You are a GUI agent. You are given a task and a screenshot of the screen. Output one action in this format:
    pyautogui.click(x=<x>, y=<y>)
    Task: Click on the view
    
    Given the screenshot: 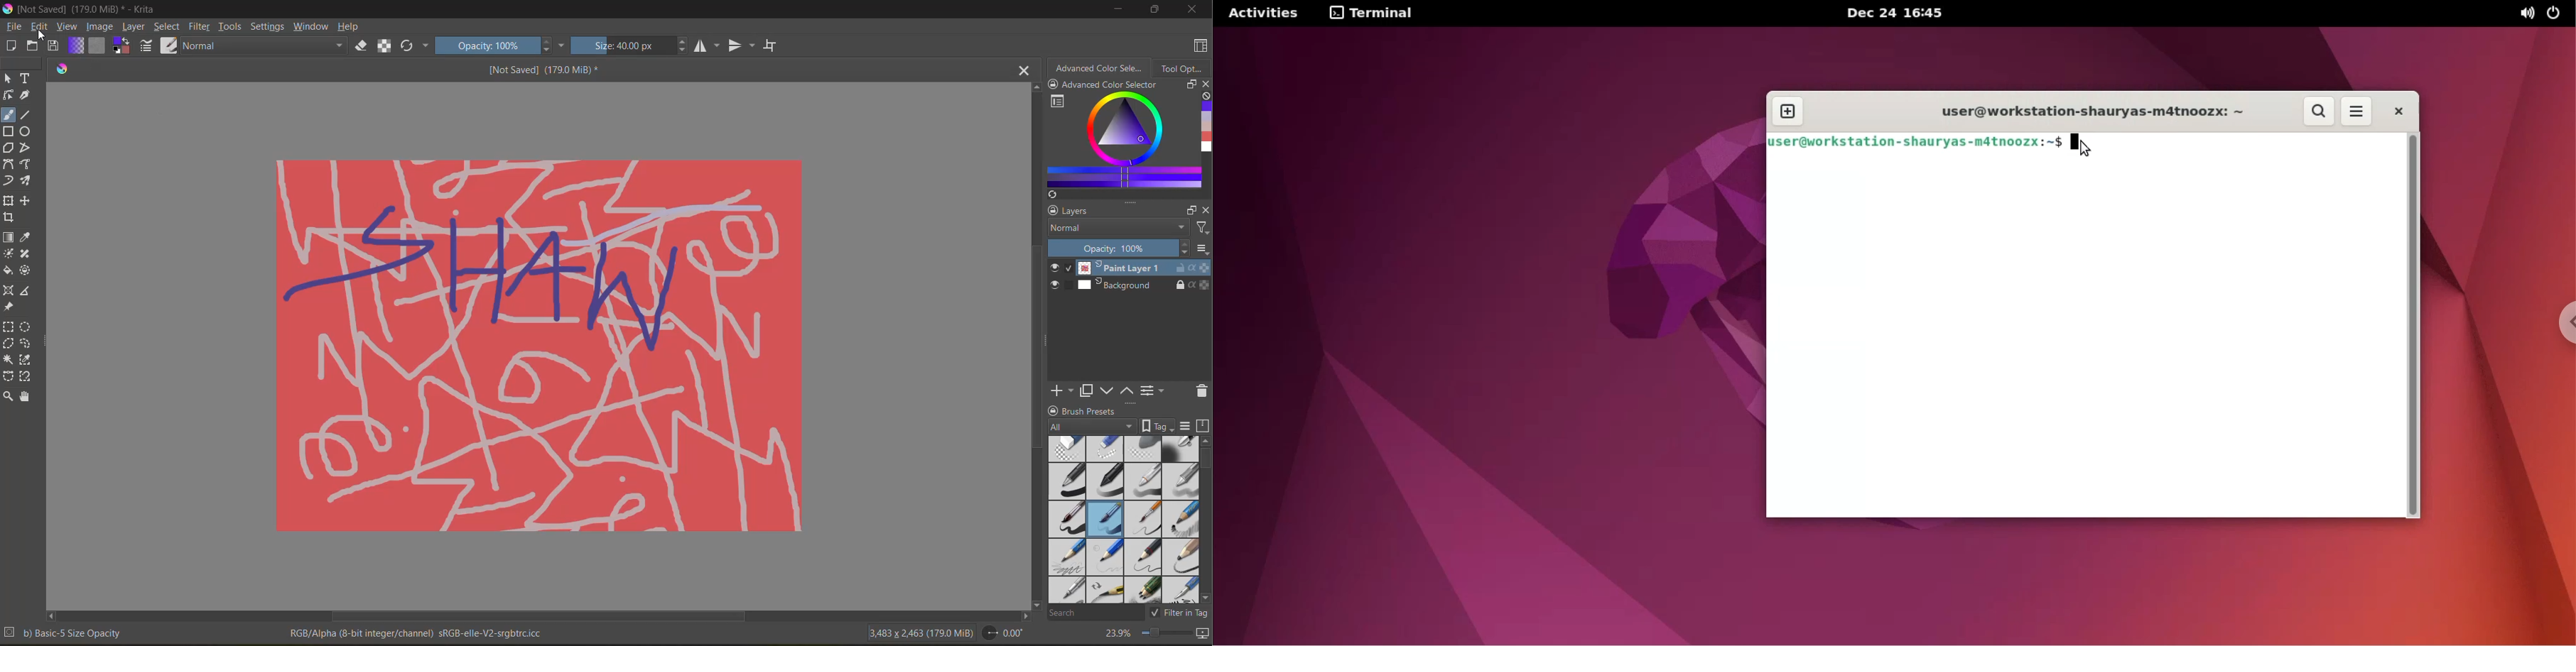 What is the action you would take?
    pyautogui.click(x=68, y=26)
    